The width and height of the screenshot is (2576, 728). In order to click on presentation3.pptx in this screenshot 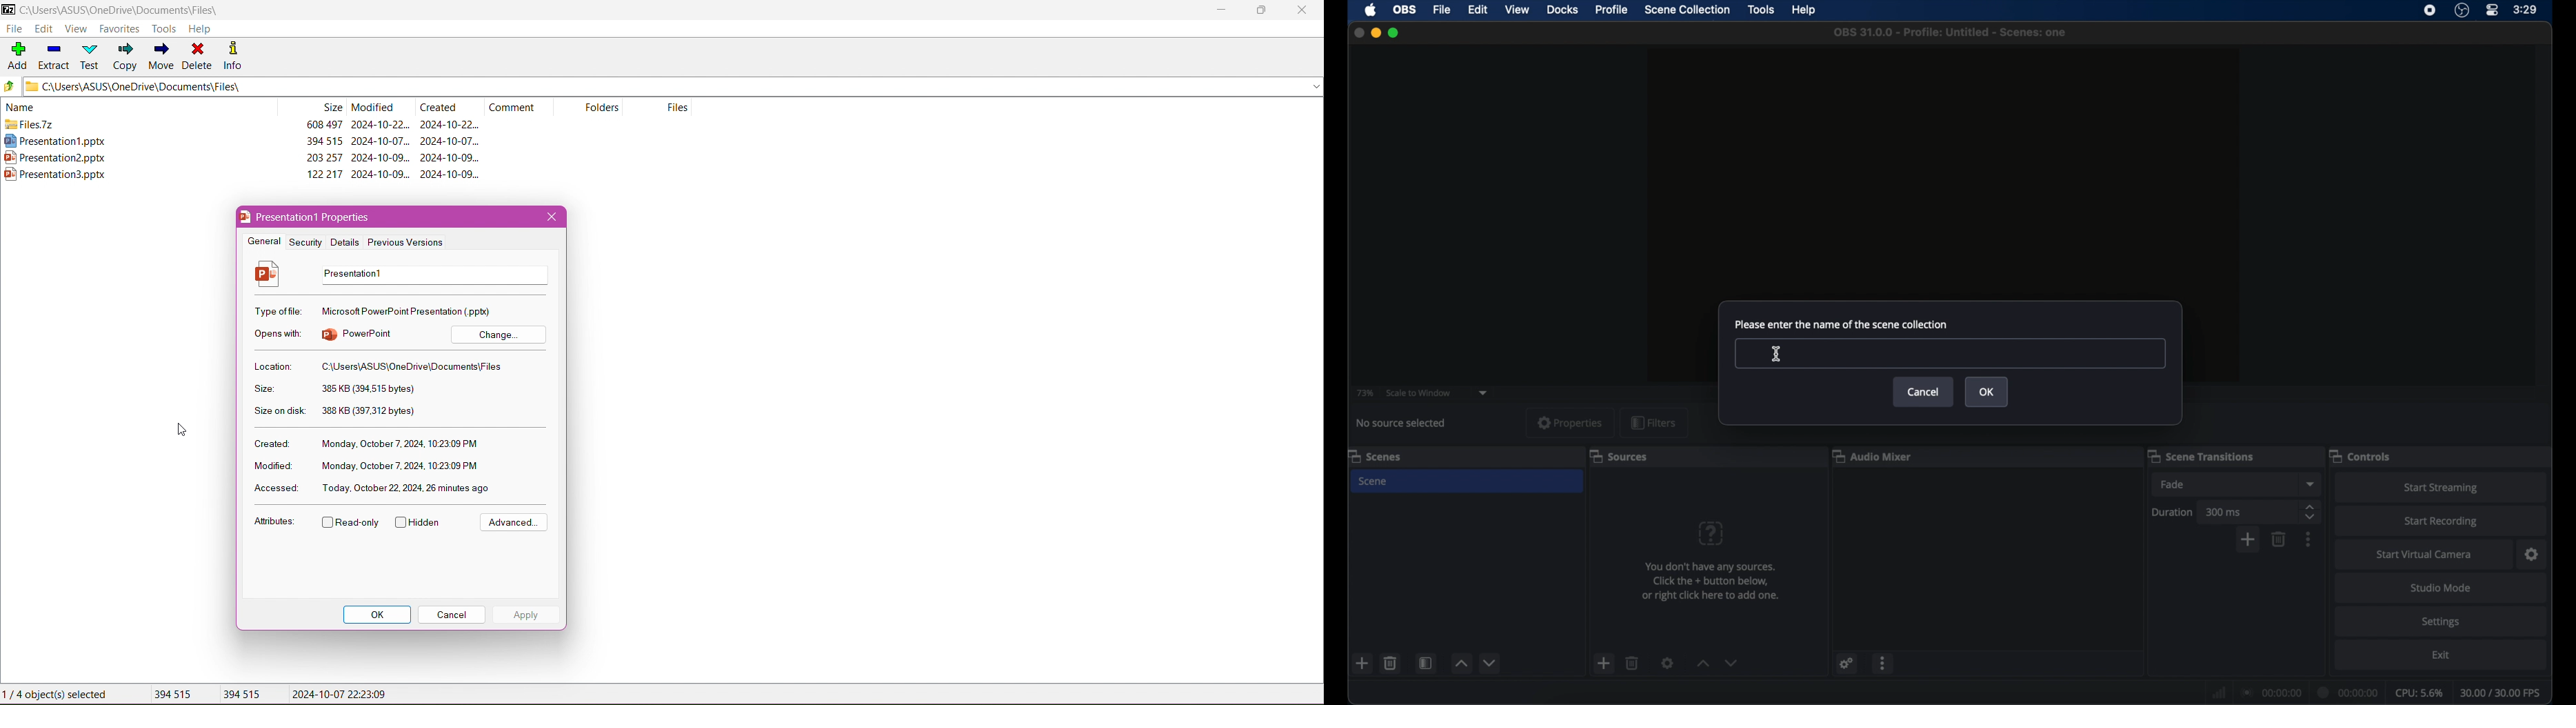, I will do `click(55, 175)`.